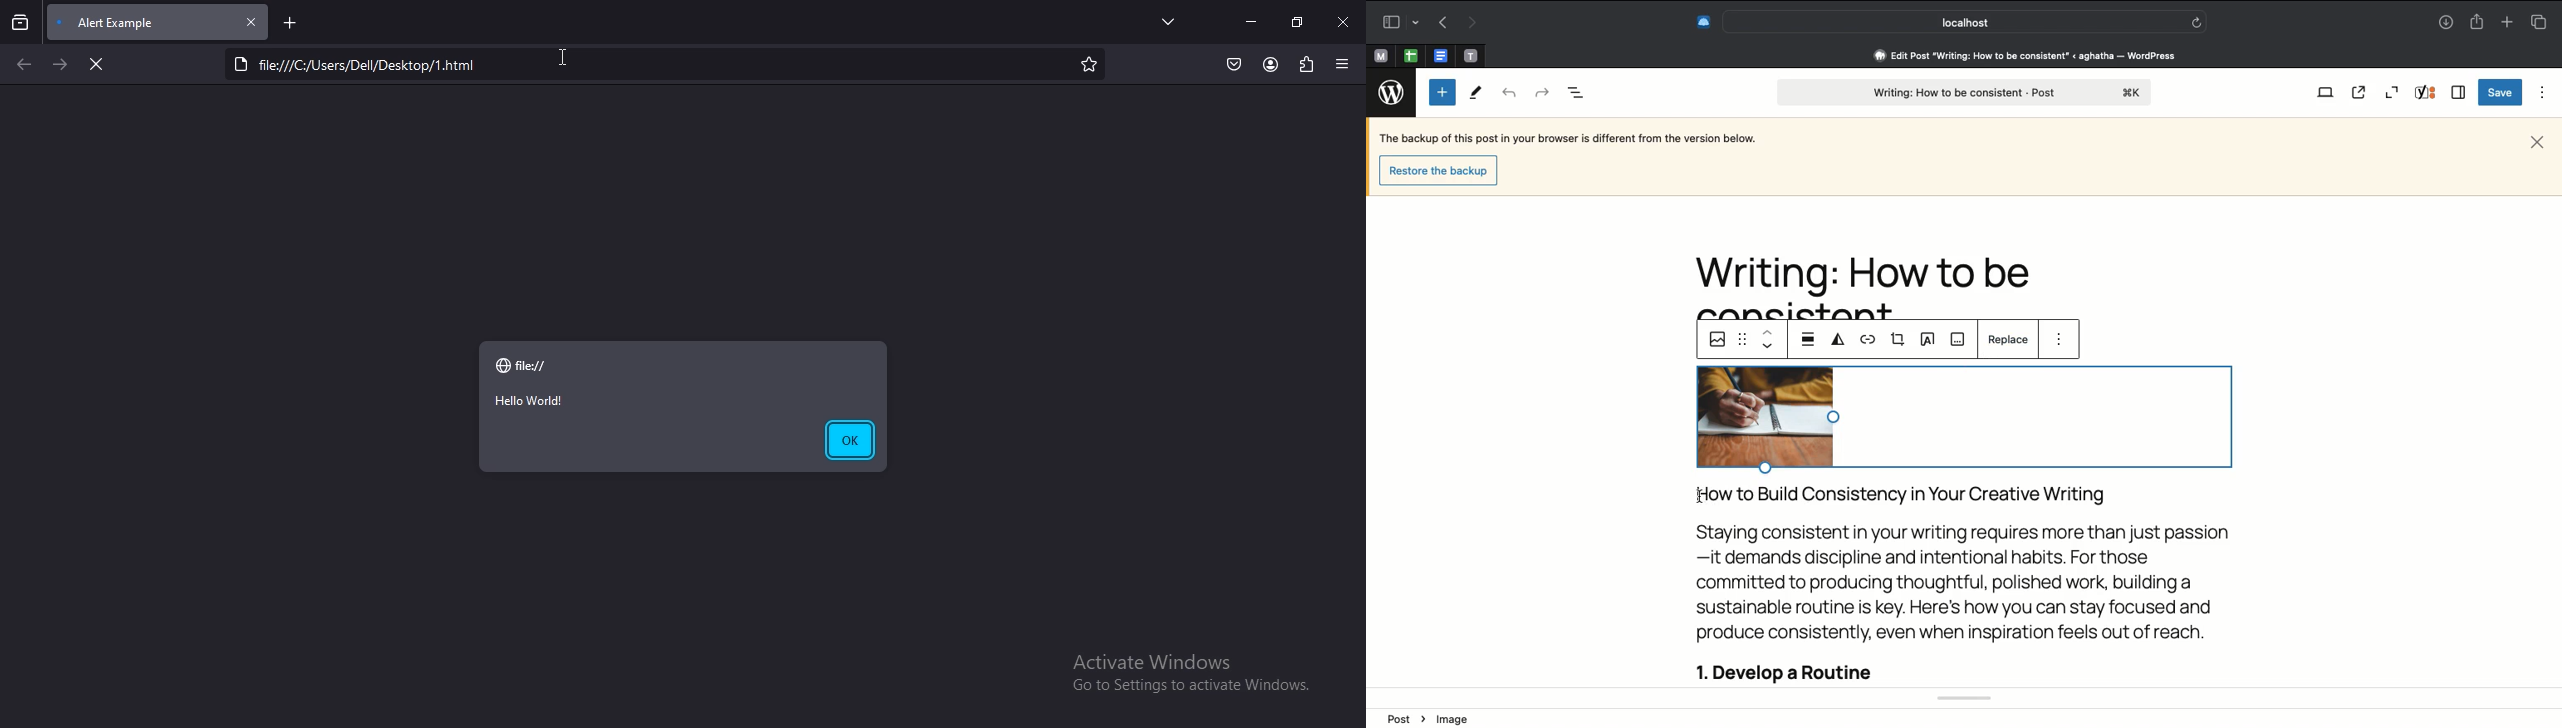 The image size is (2576, 728). I want to click on Body, so click(1962, 583).